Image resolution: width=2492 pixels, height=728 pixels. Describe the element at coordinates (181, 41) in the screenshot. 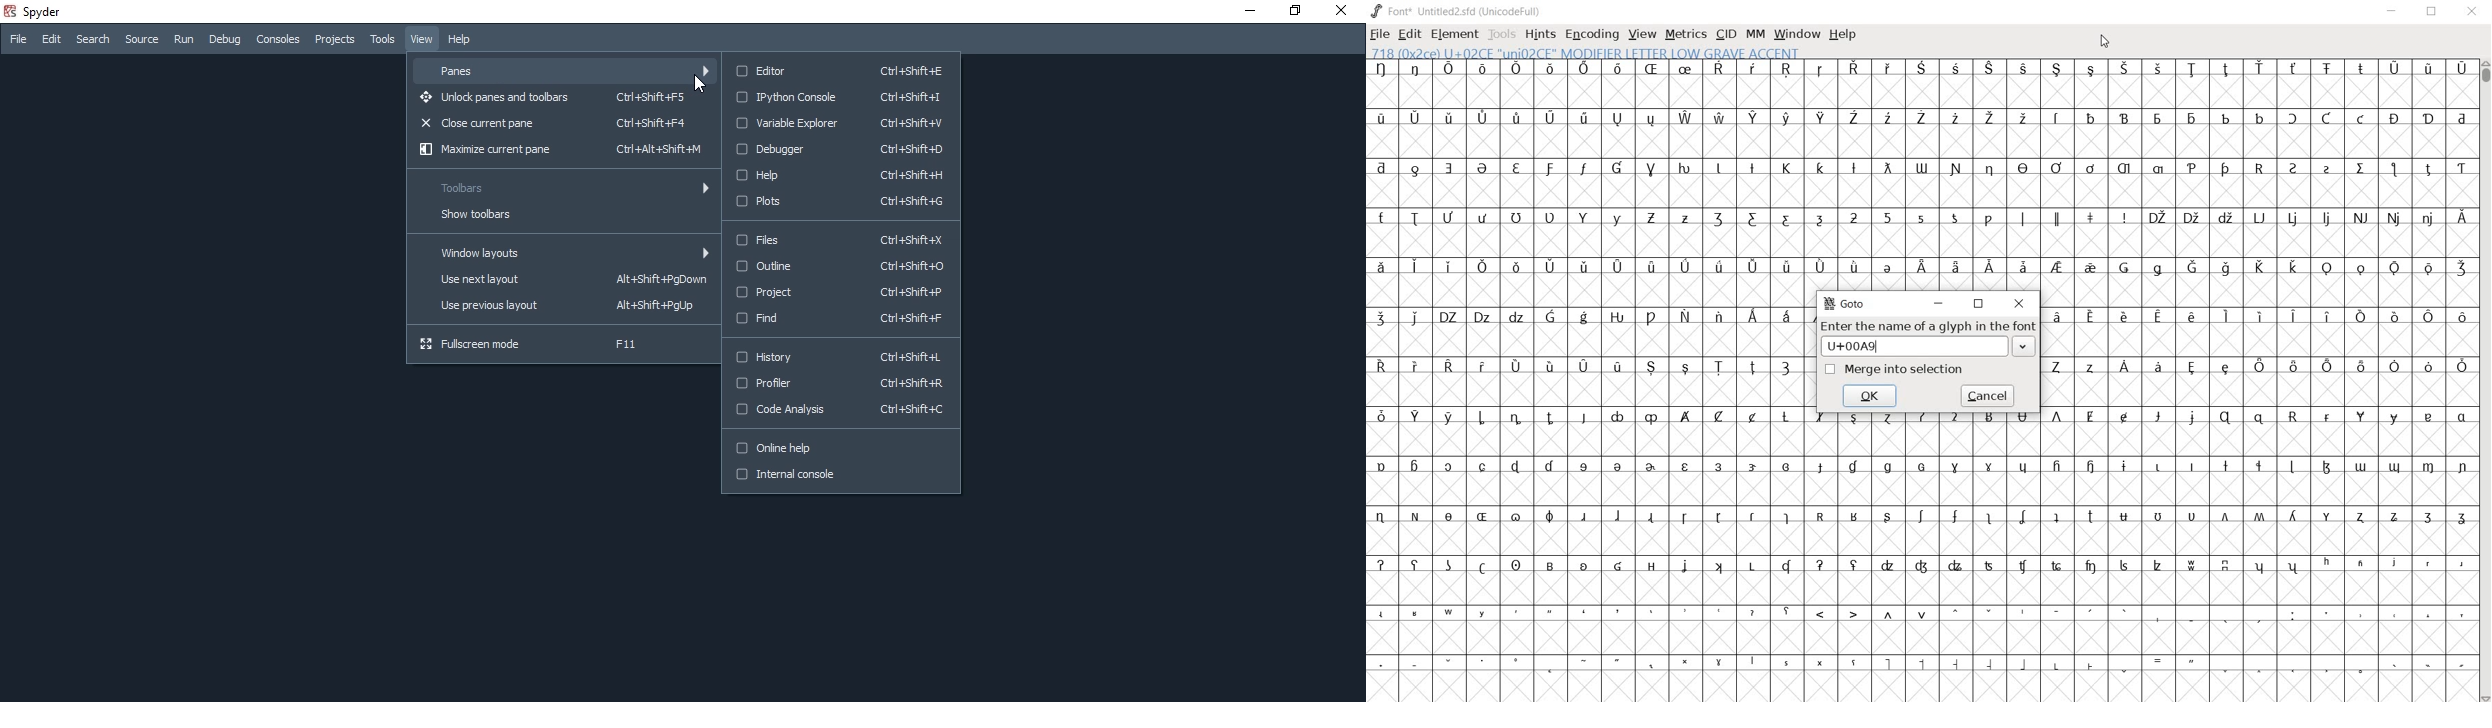

I see `Run` at that location.